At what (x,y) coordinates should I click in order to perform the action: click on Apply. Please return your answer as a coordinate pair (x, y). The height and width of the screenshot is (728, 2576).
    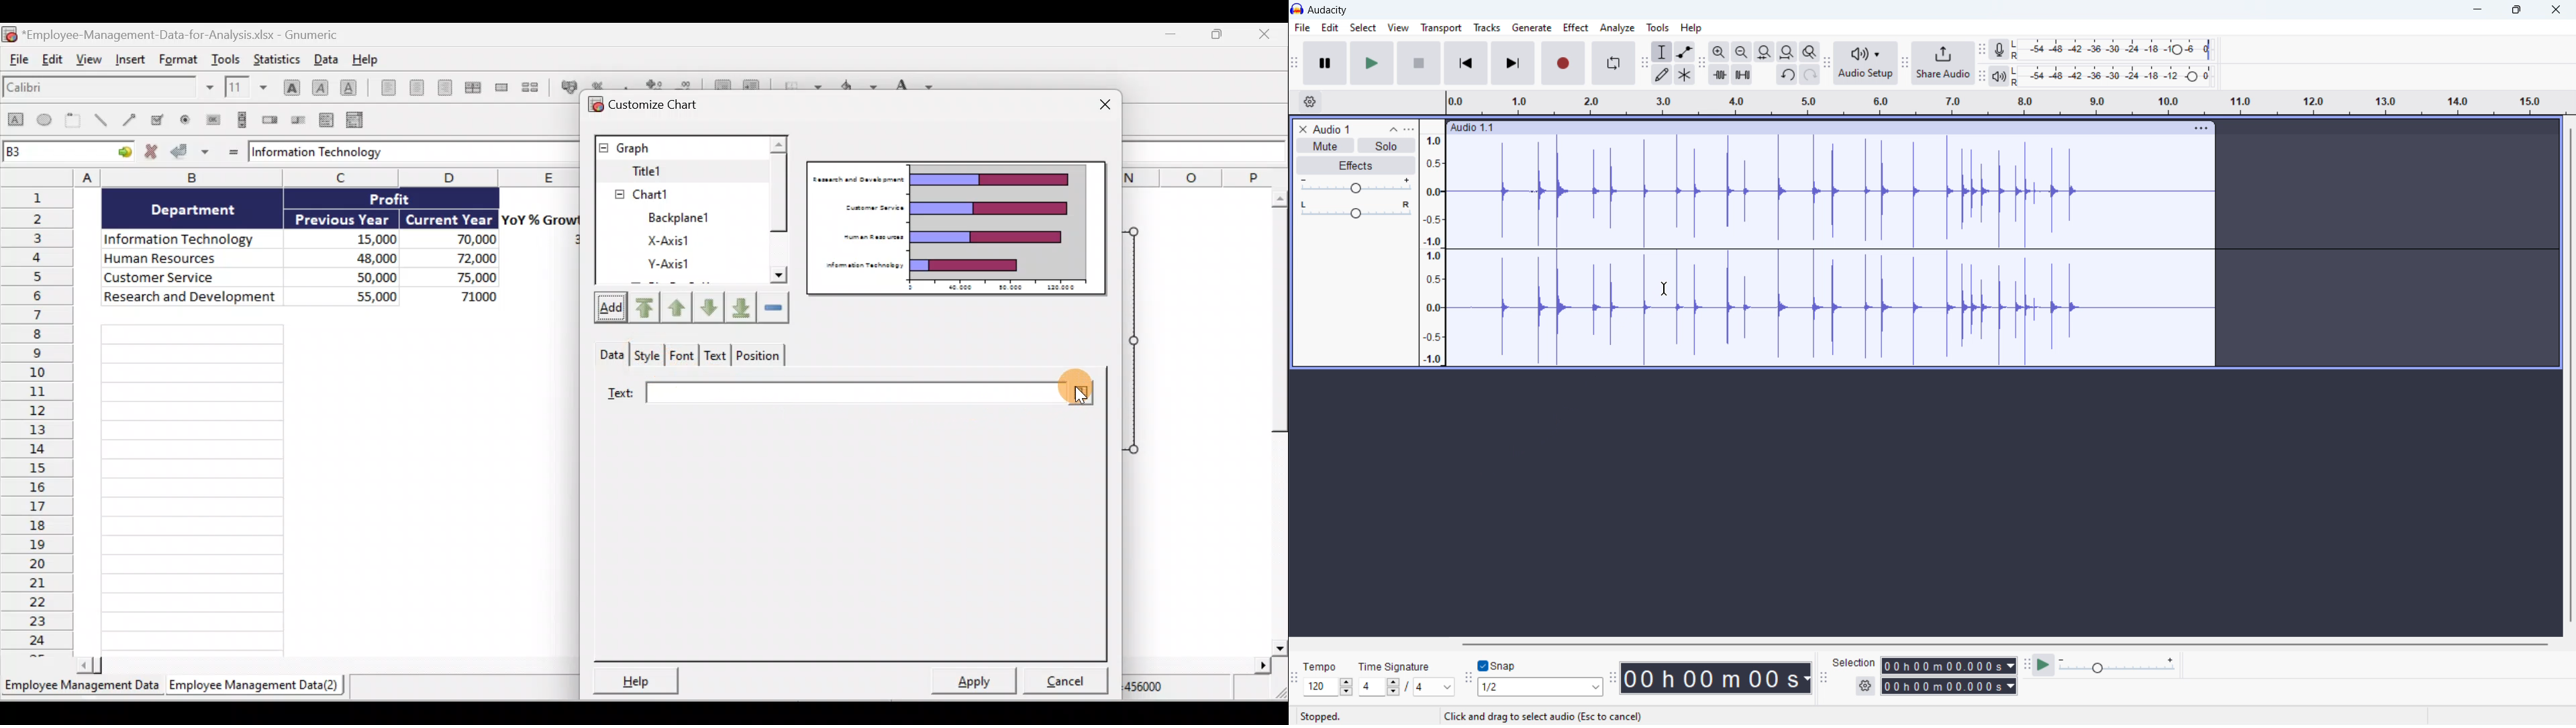
    Looking at the image, I should click on (973, 683).